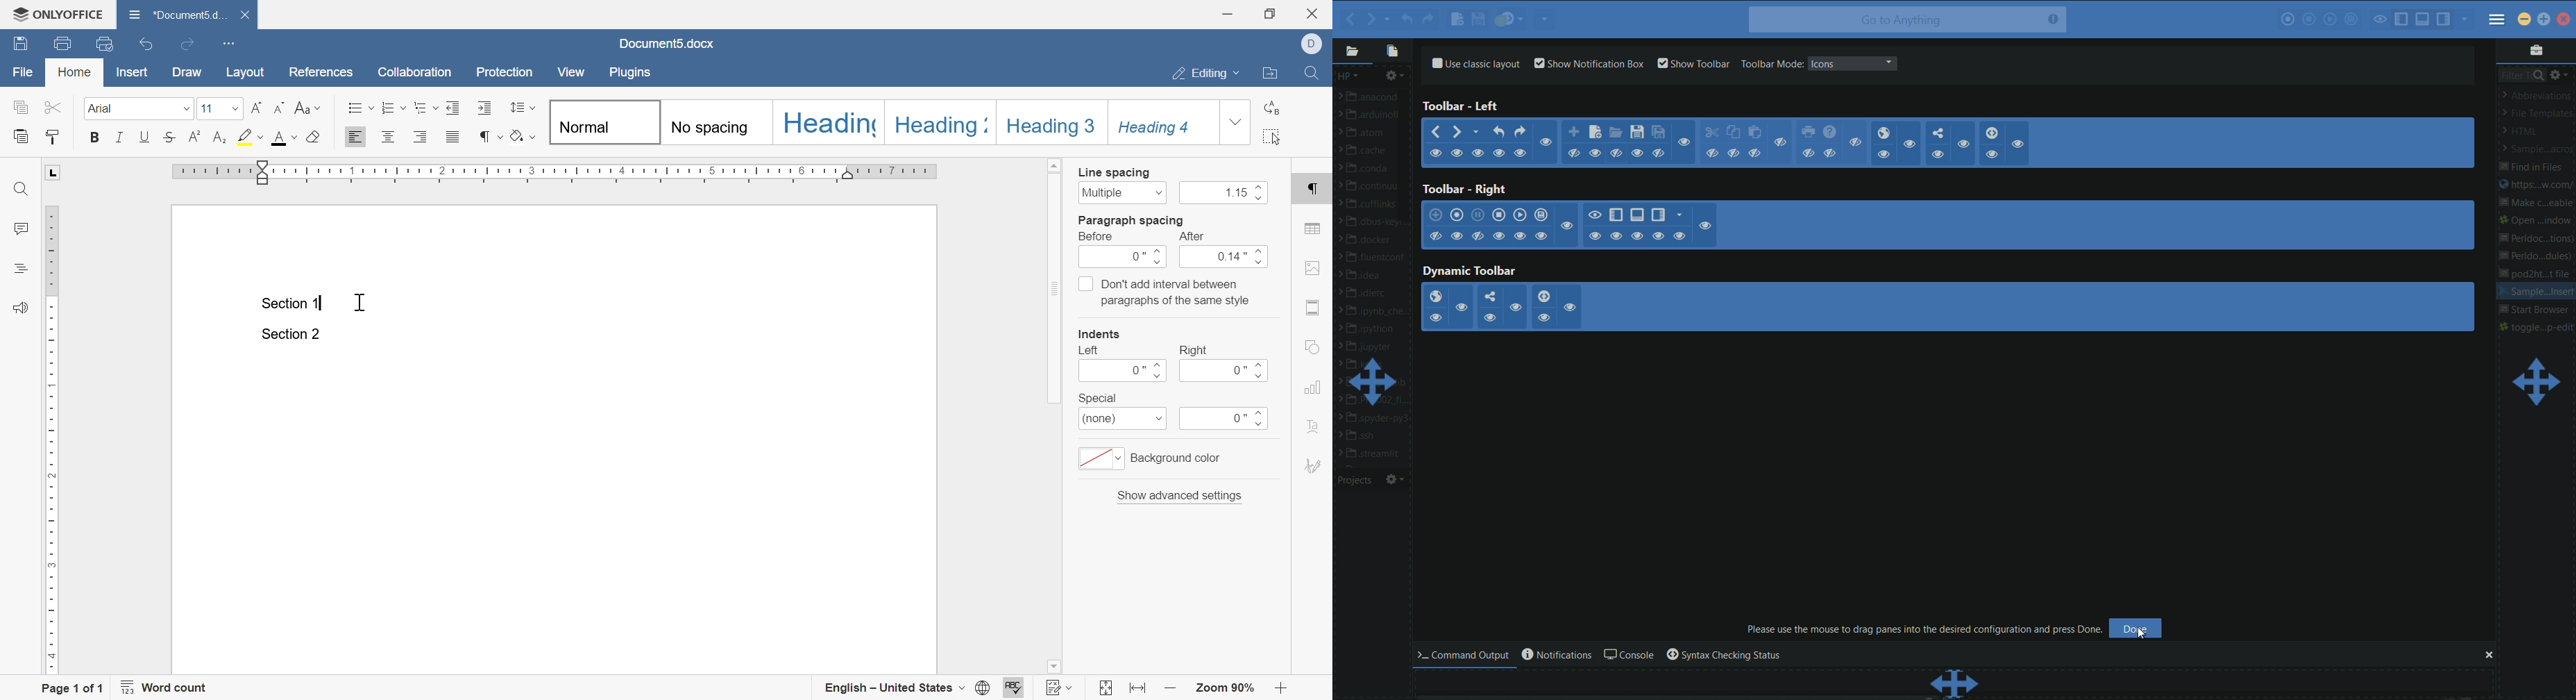  I want to click on show/hide, so click(1435, 154).